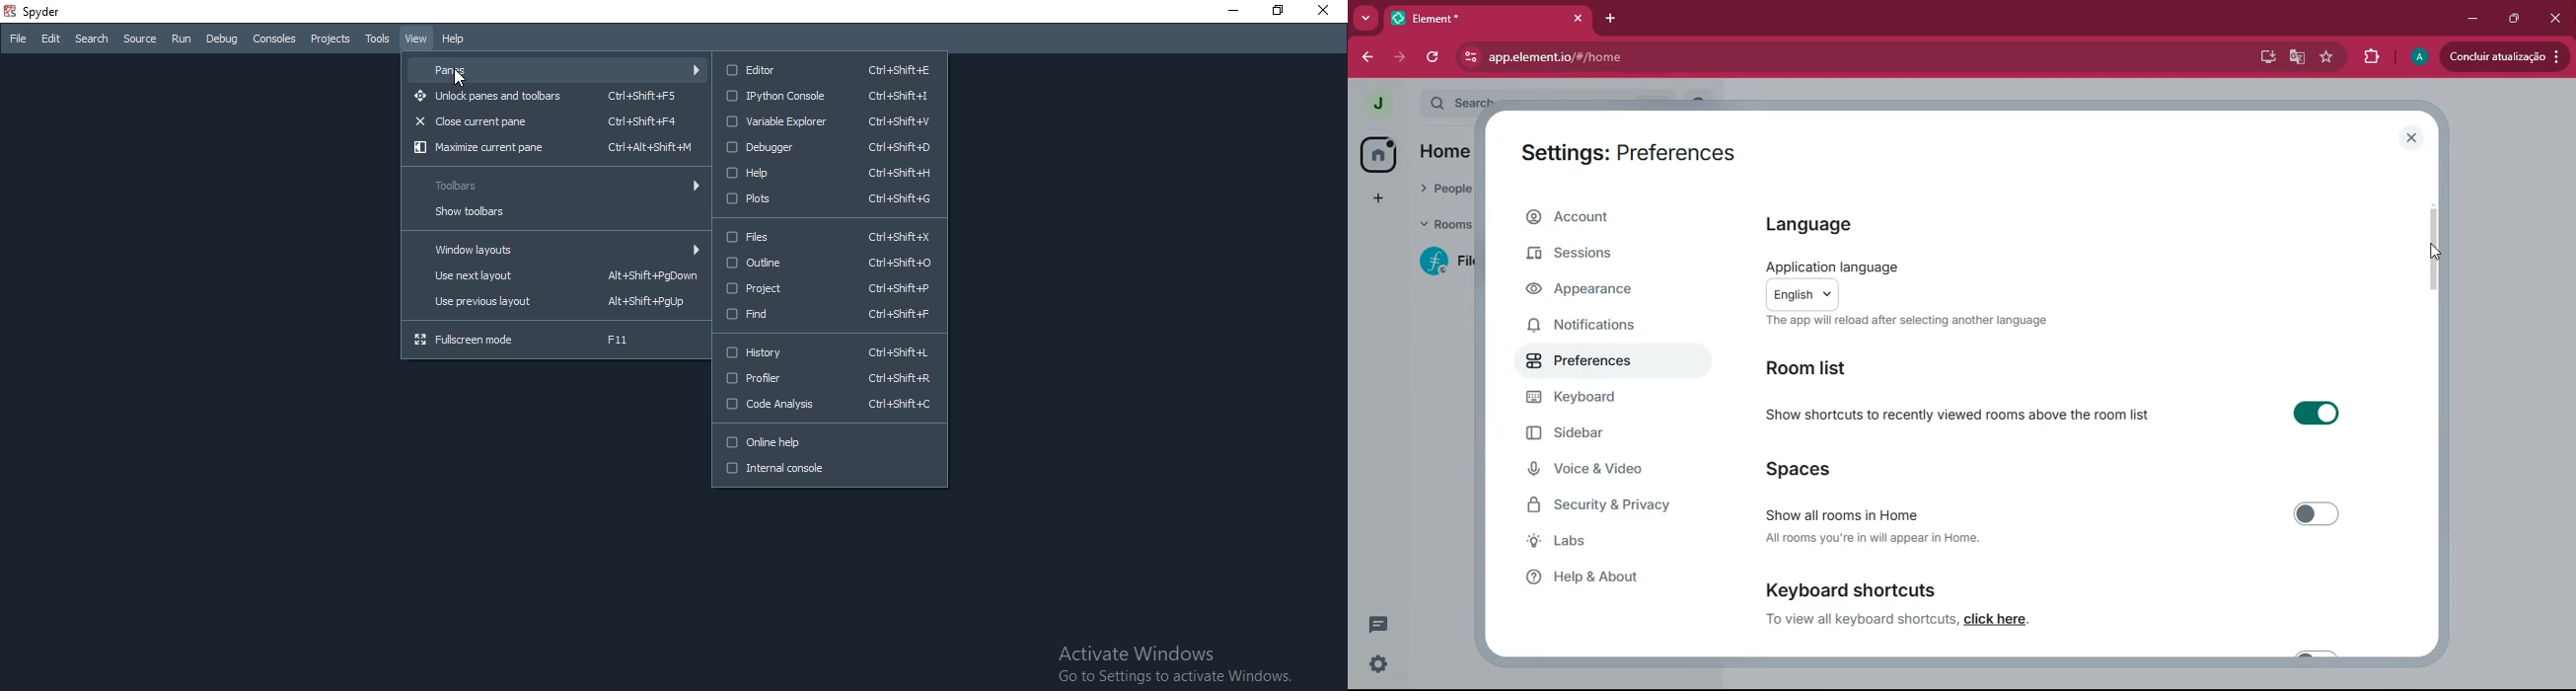  I want to click on language, so click(1844, 226).